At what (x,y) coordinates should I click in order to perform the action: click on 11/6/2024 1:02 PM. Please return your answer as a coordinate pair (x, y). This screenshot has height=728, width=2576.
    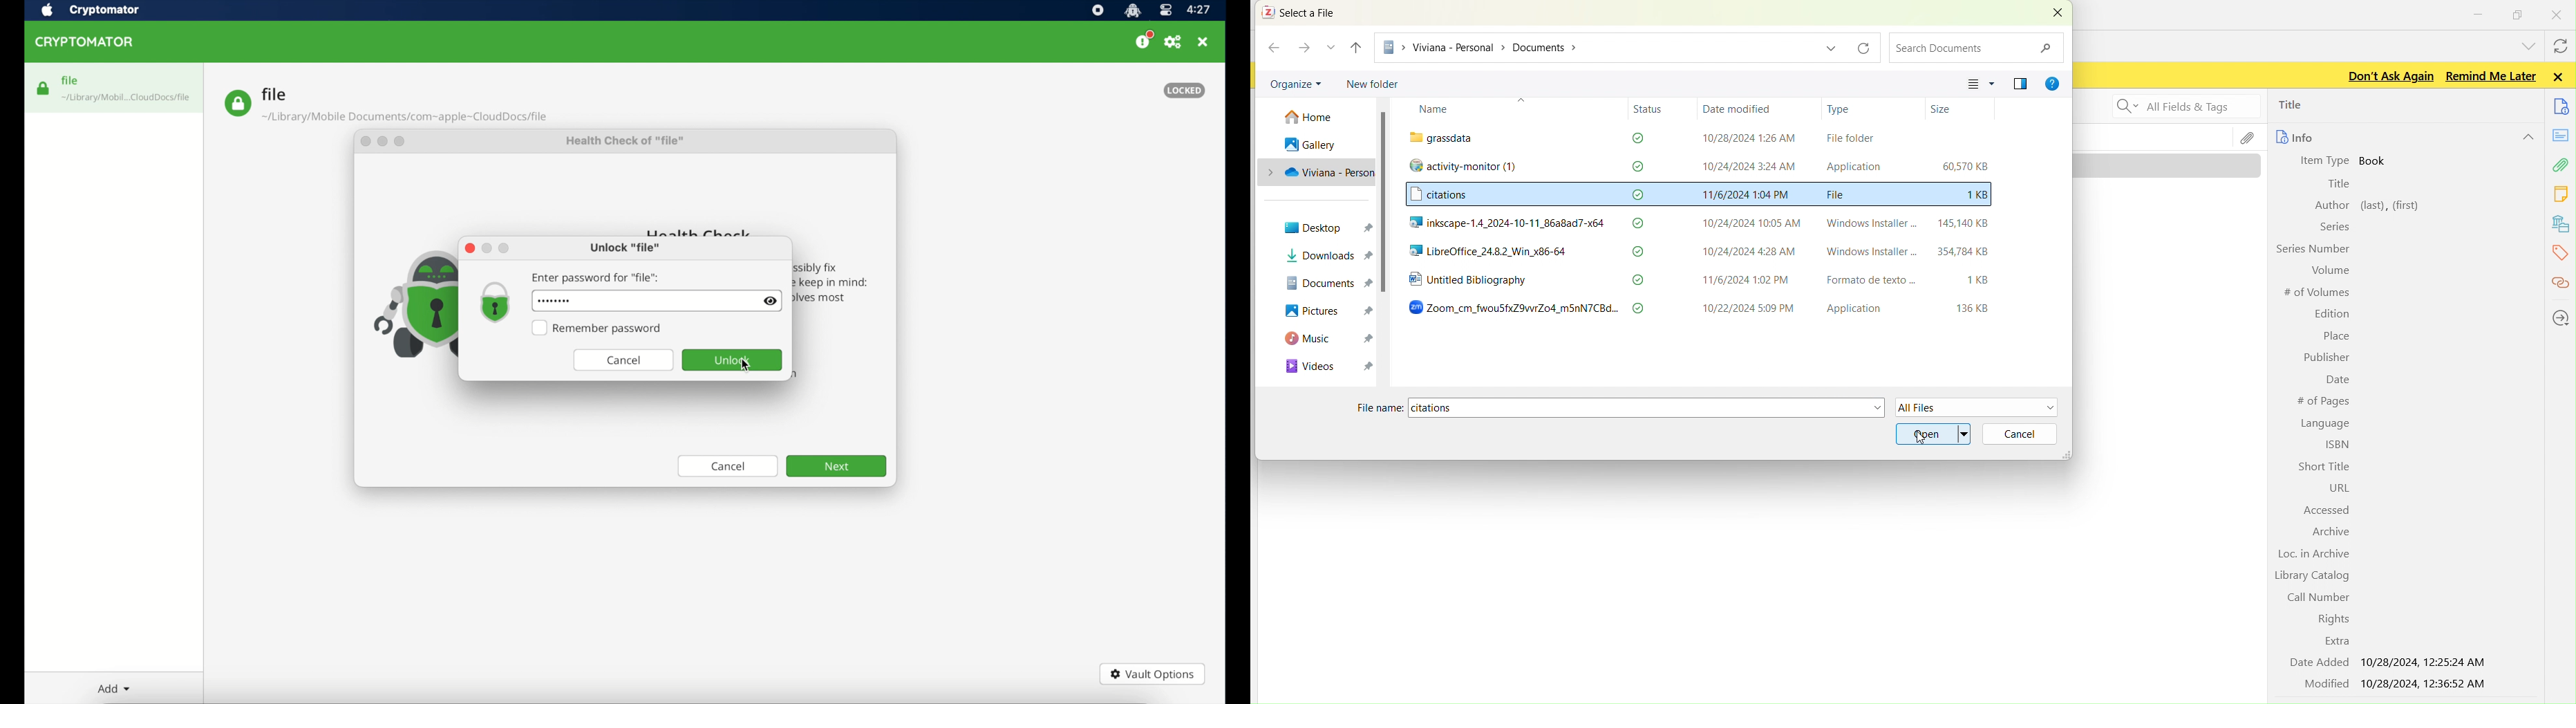
    Looking at the image, I should click on (1737, 281).